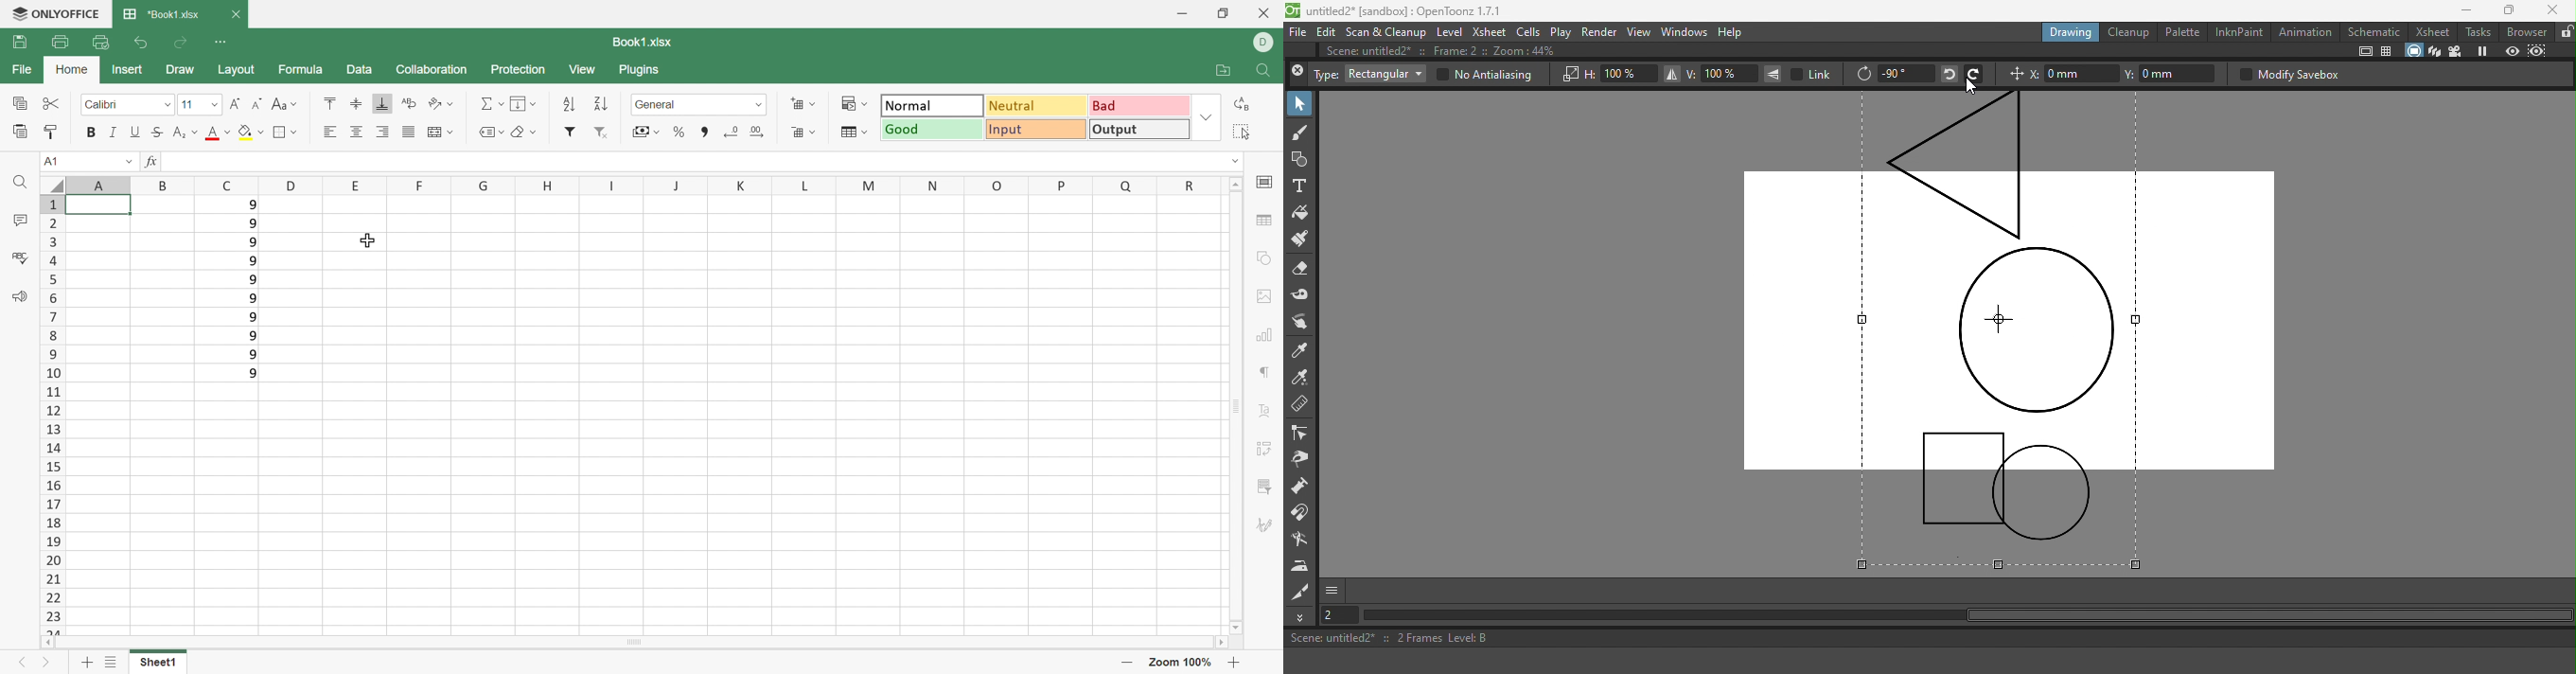 The height and width of the screenshot is (700, 2576). I want to click on Drop Down, so click(1204, 118).